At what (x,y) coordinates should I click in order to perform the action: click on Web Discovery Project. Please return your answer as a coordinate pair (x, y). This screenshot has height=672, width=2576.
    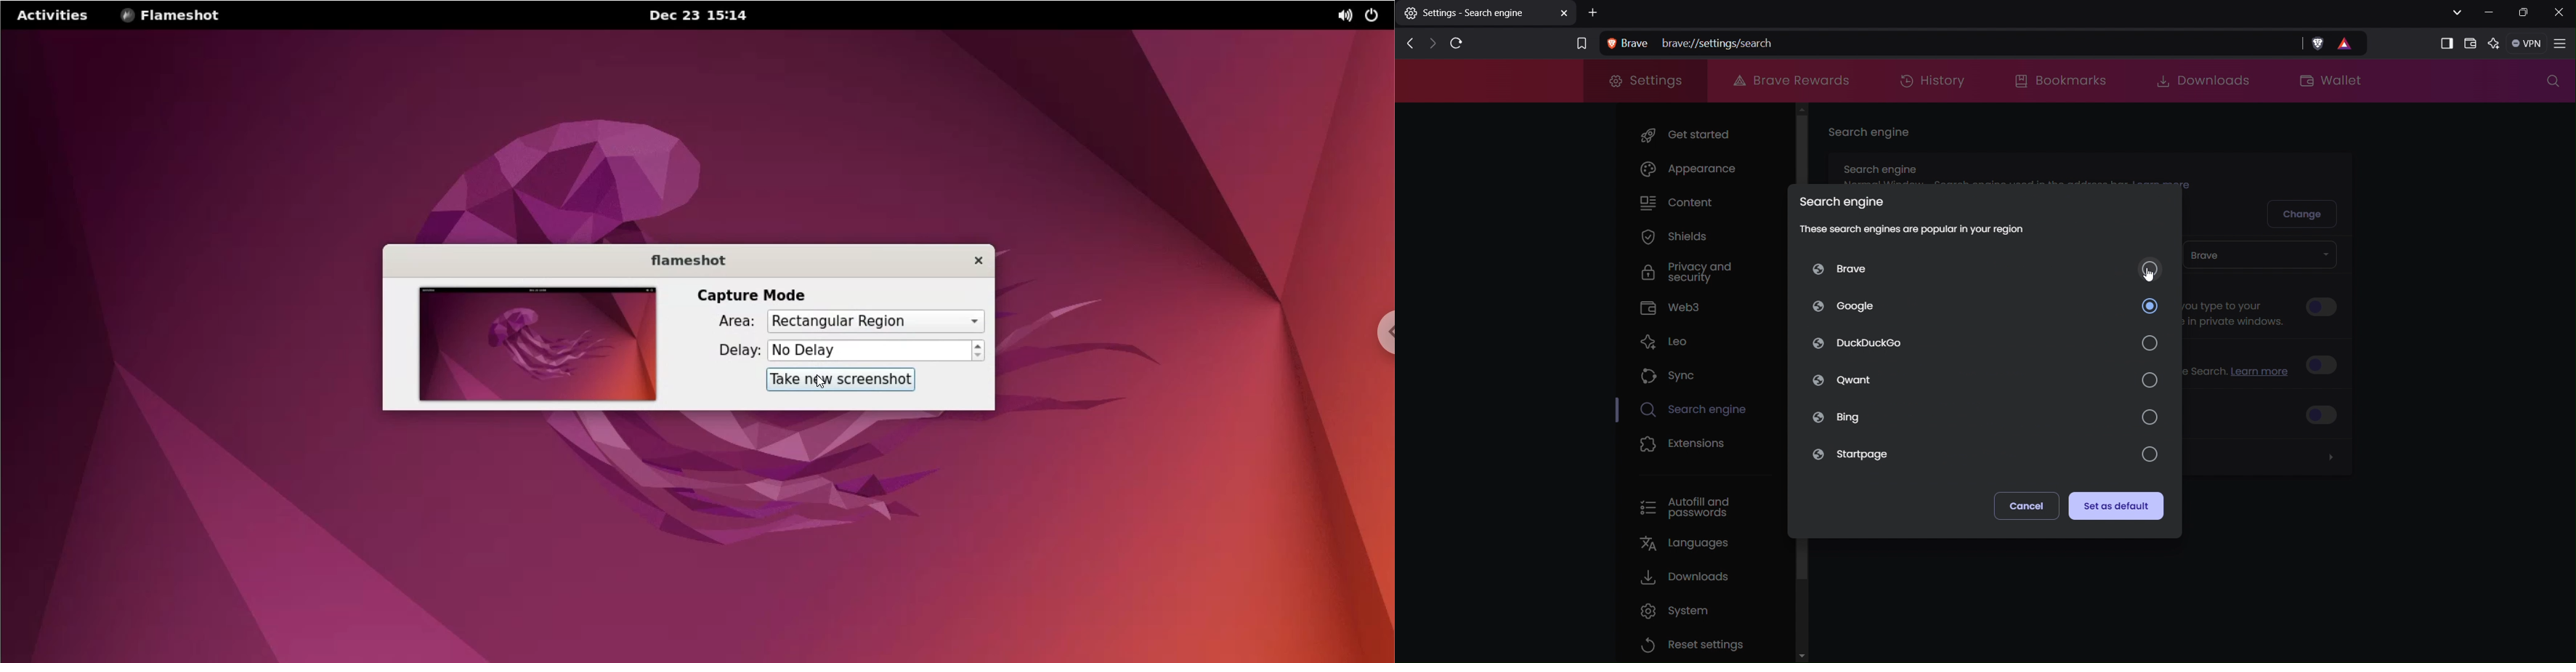
    Looking at the image, I should click on (2243, 367).